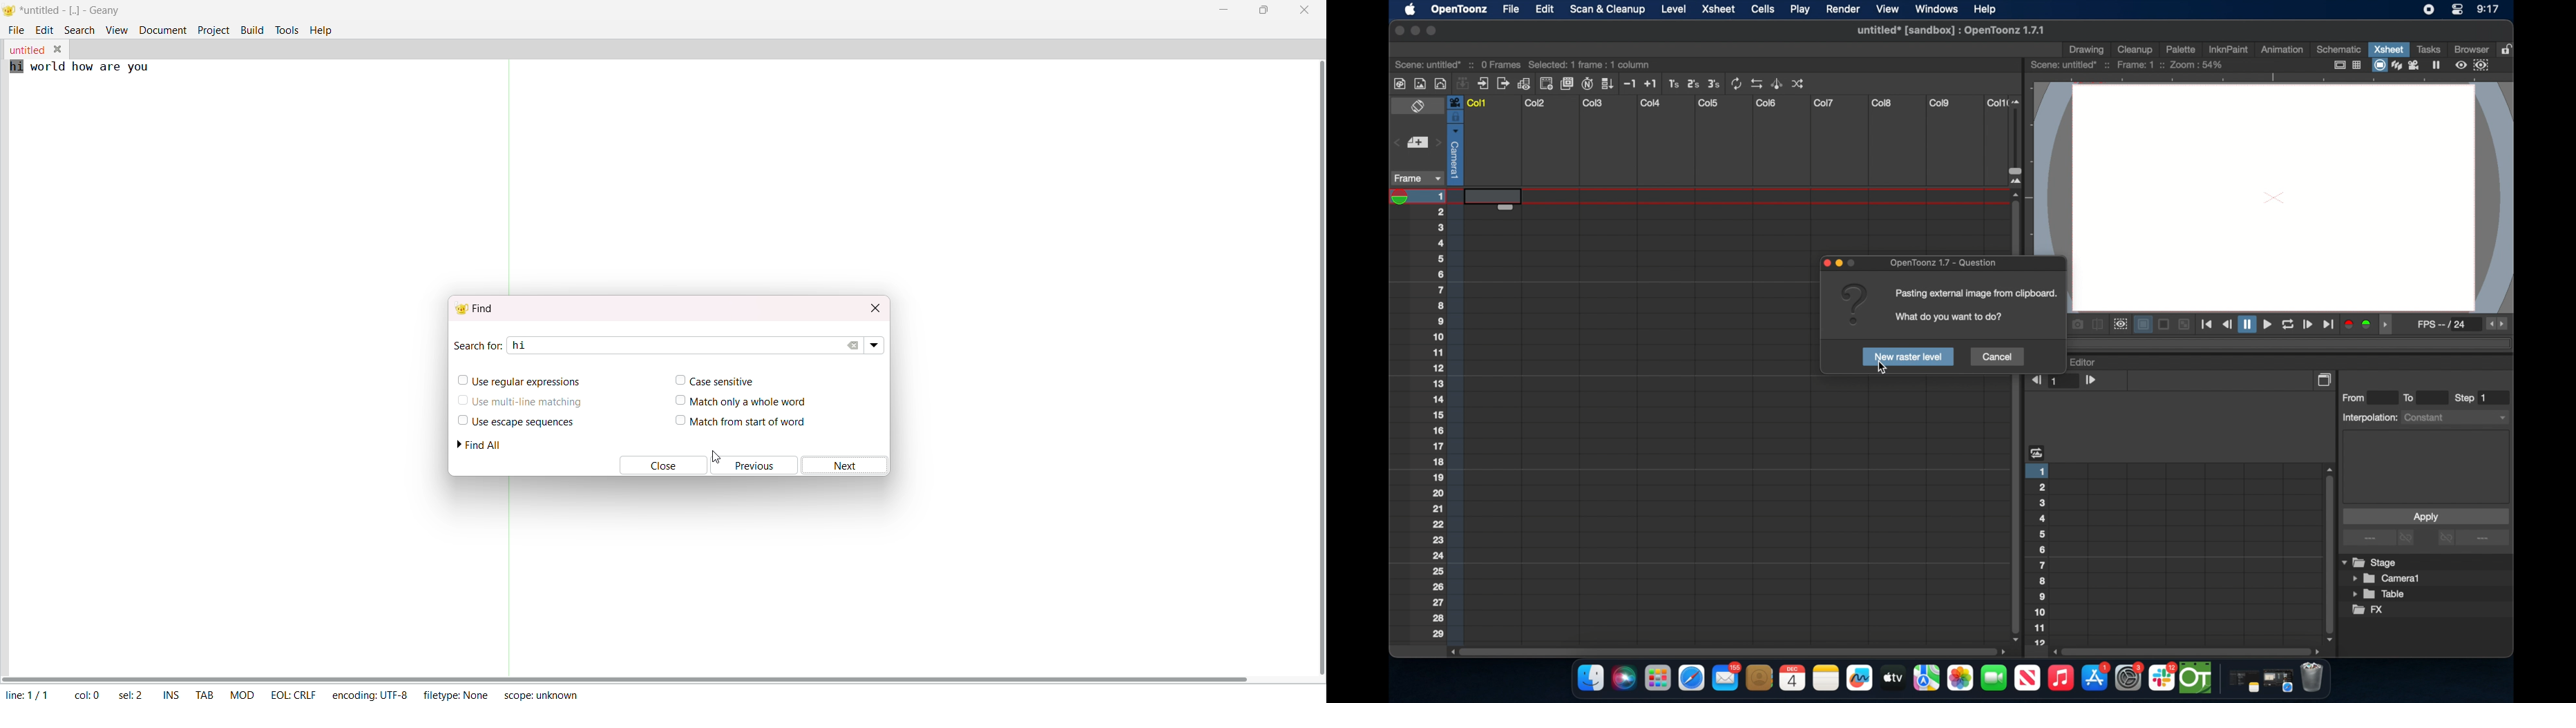 The width and height of the screenshot is (2576, 728). Describe the element at coordinates (2088, 50) in the screenshot. I see `drawing` at that location.